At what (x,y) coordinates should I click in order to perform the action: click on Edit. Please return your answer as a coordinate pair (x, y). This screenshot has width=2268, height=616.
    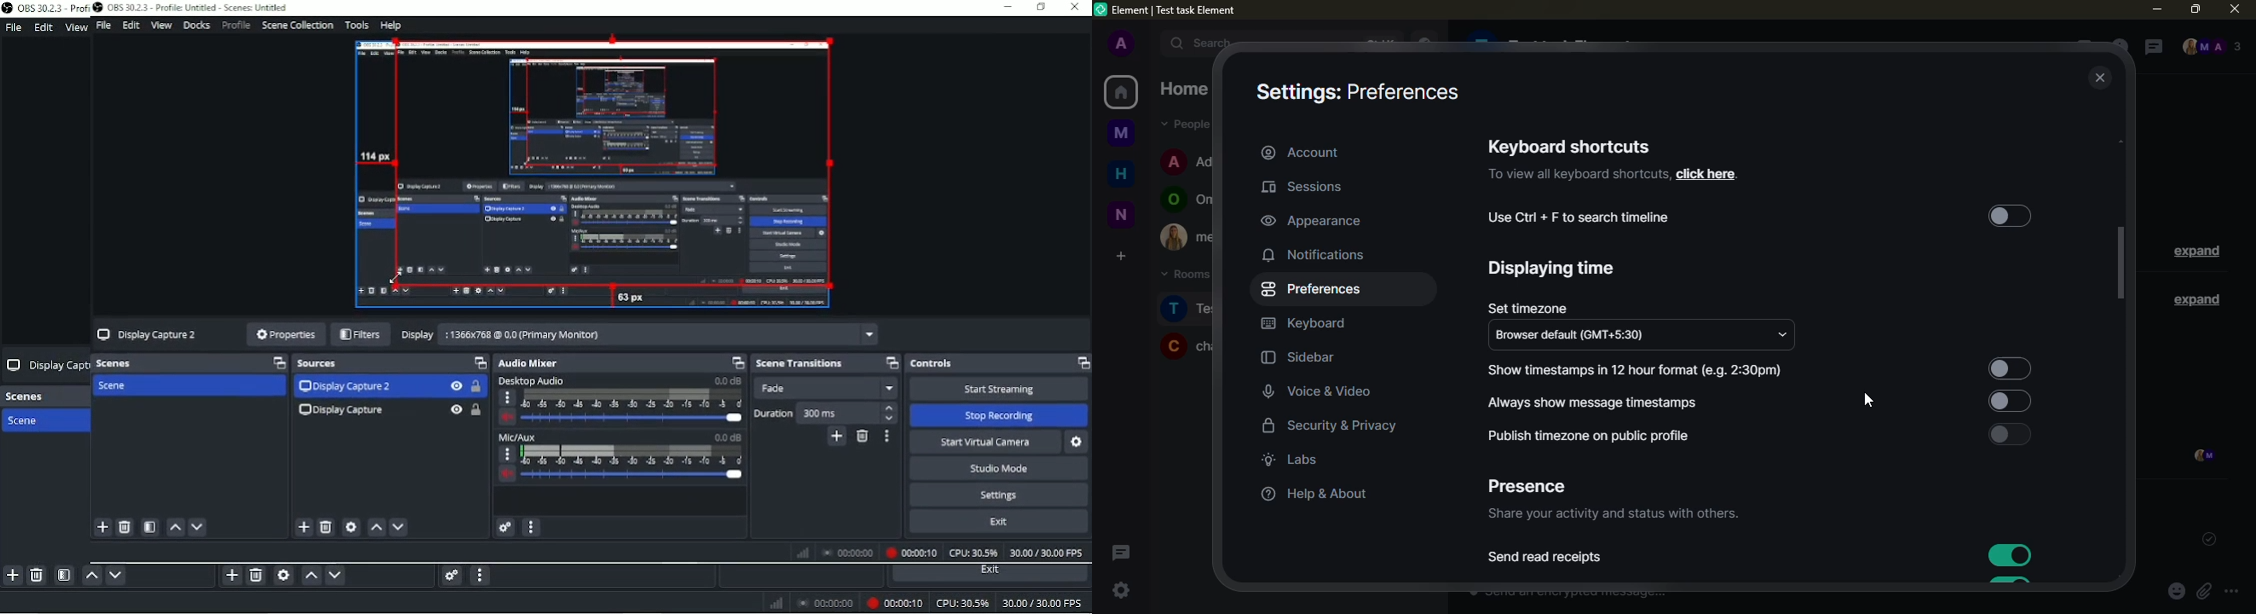
    Looking at the image, I should click on (44, 26).